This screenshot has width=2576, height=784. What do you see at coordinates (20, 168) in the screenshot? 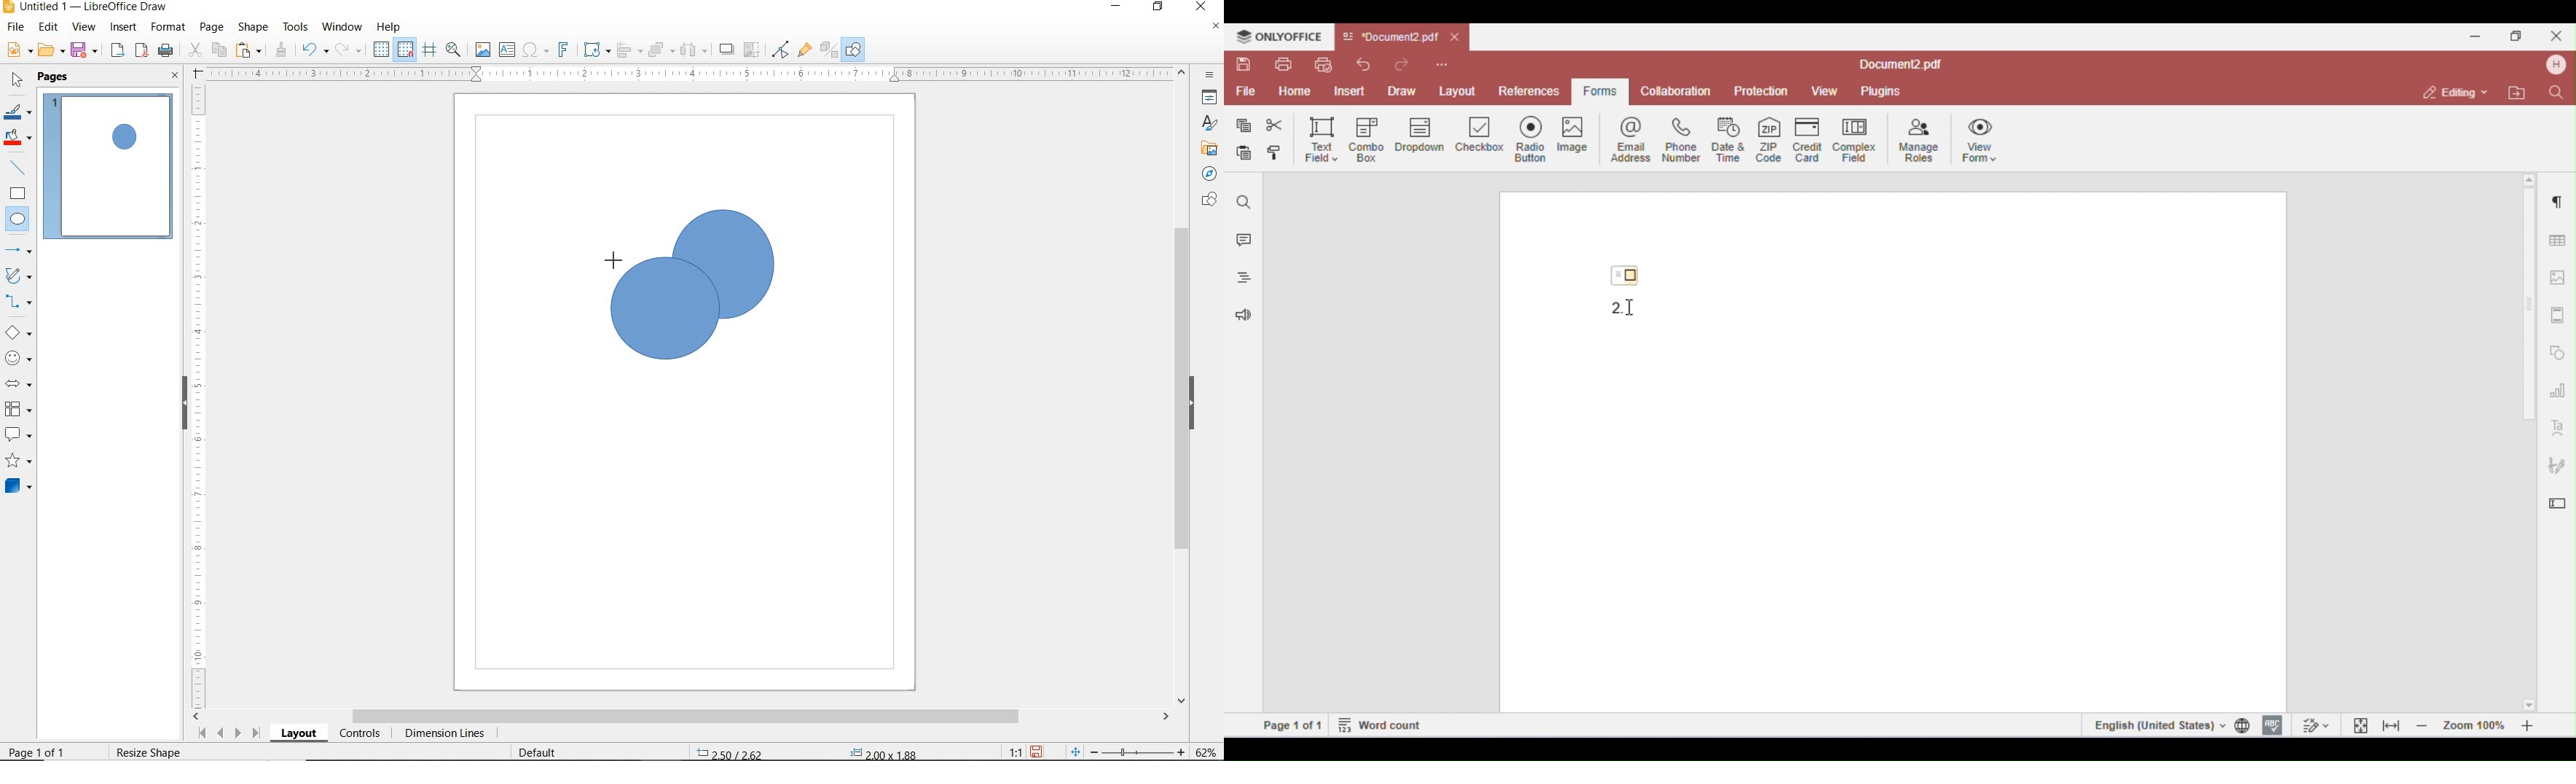
I see `INSERT LINE` at bounding box center [20, 168].